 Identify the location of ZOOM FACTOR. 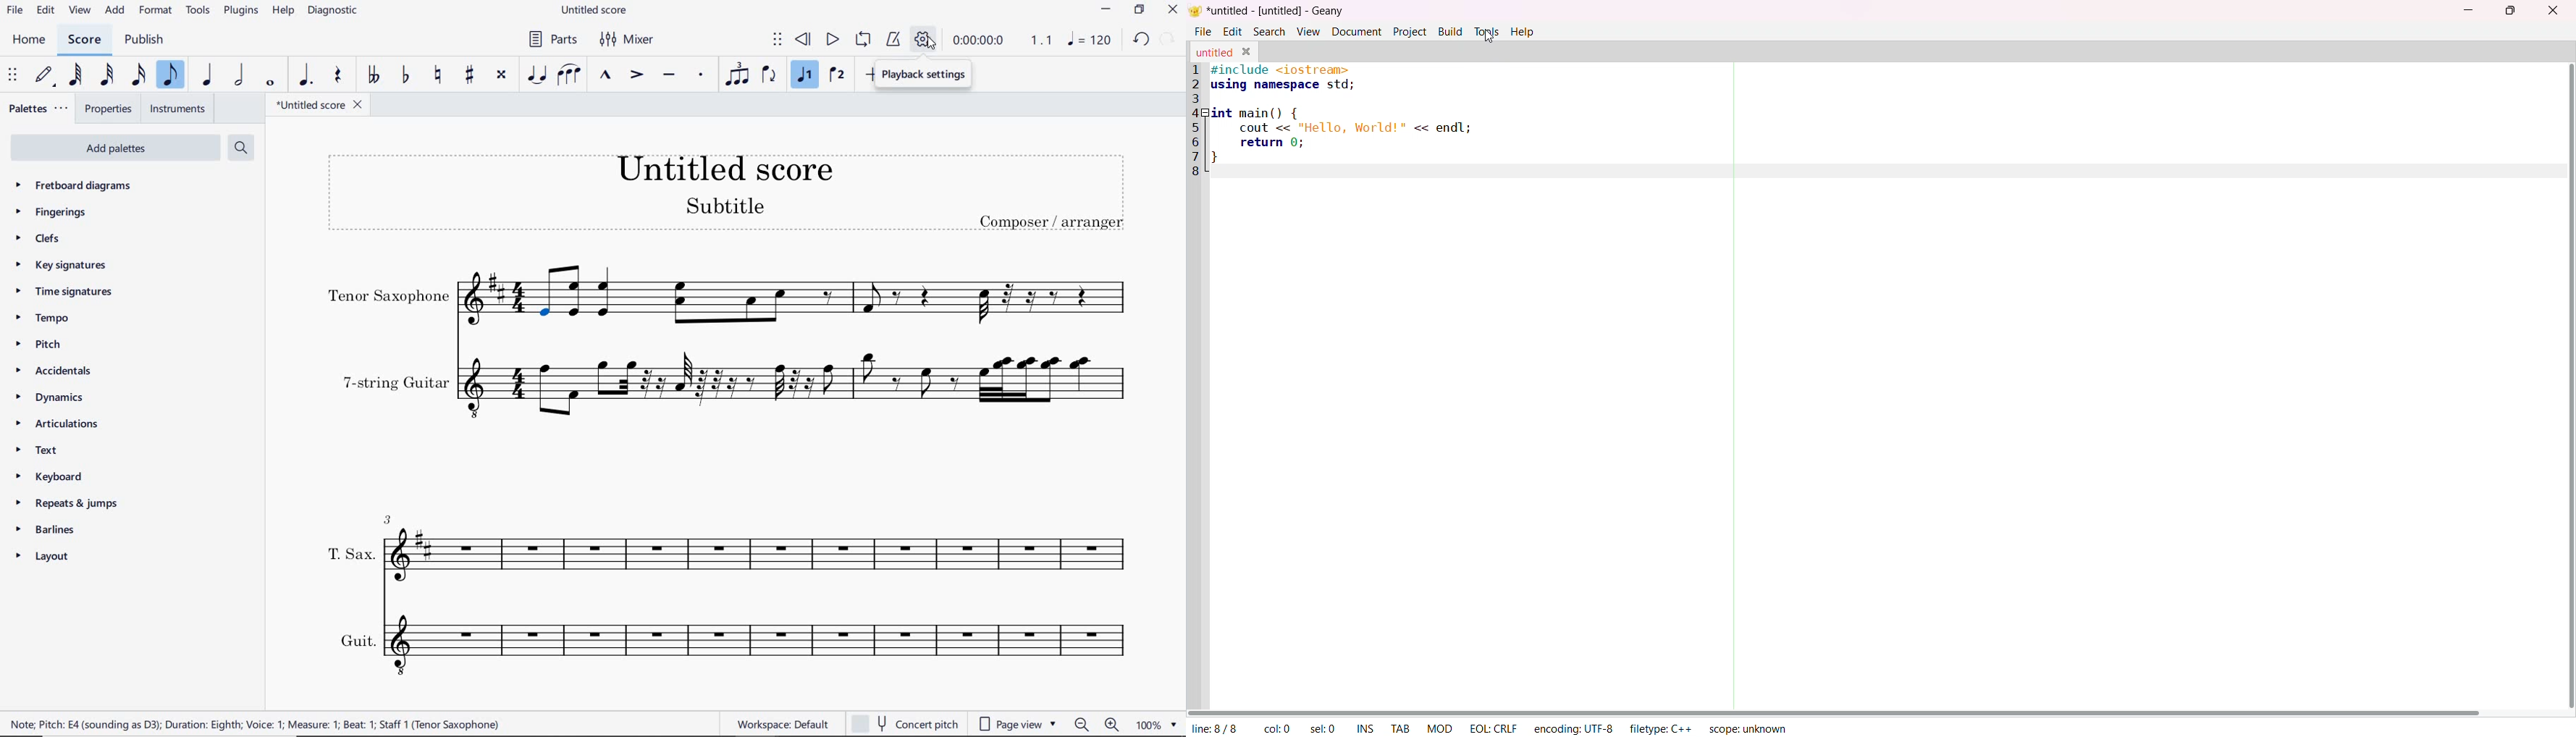
(1158, 726).